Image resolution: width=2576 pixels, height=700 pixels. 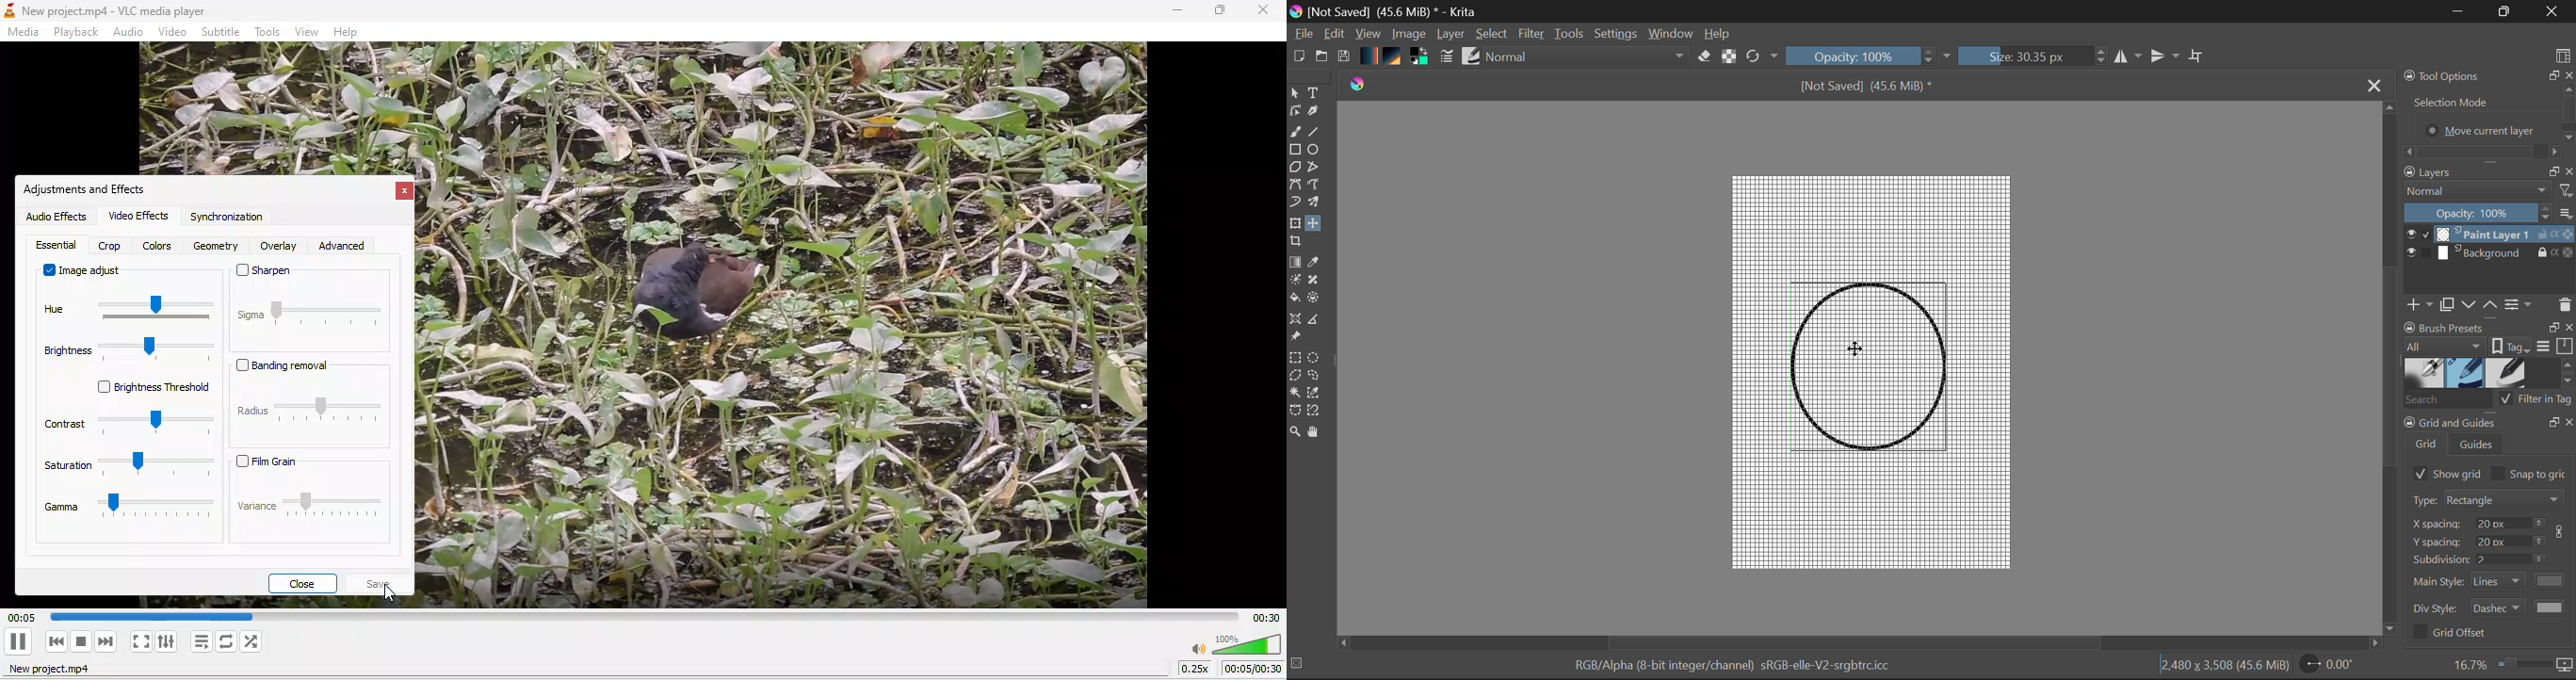 I want to click on Similar Color Selector, so click(x=1316, y=394).